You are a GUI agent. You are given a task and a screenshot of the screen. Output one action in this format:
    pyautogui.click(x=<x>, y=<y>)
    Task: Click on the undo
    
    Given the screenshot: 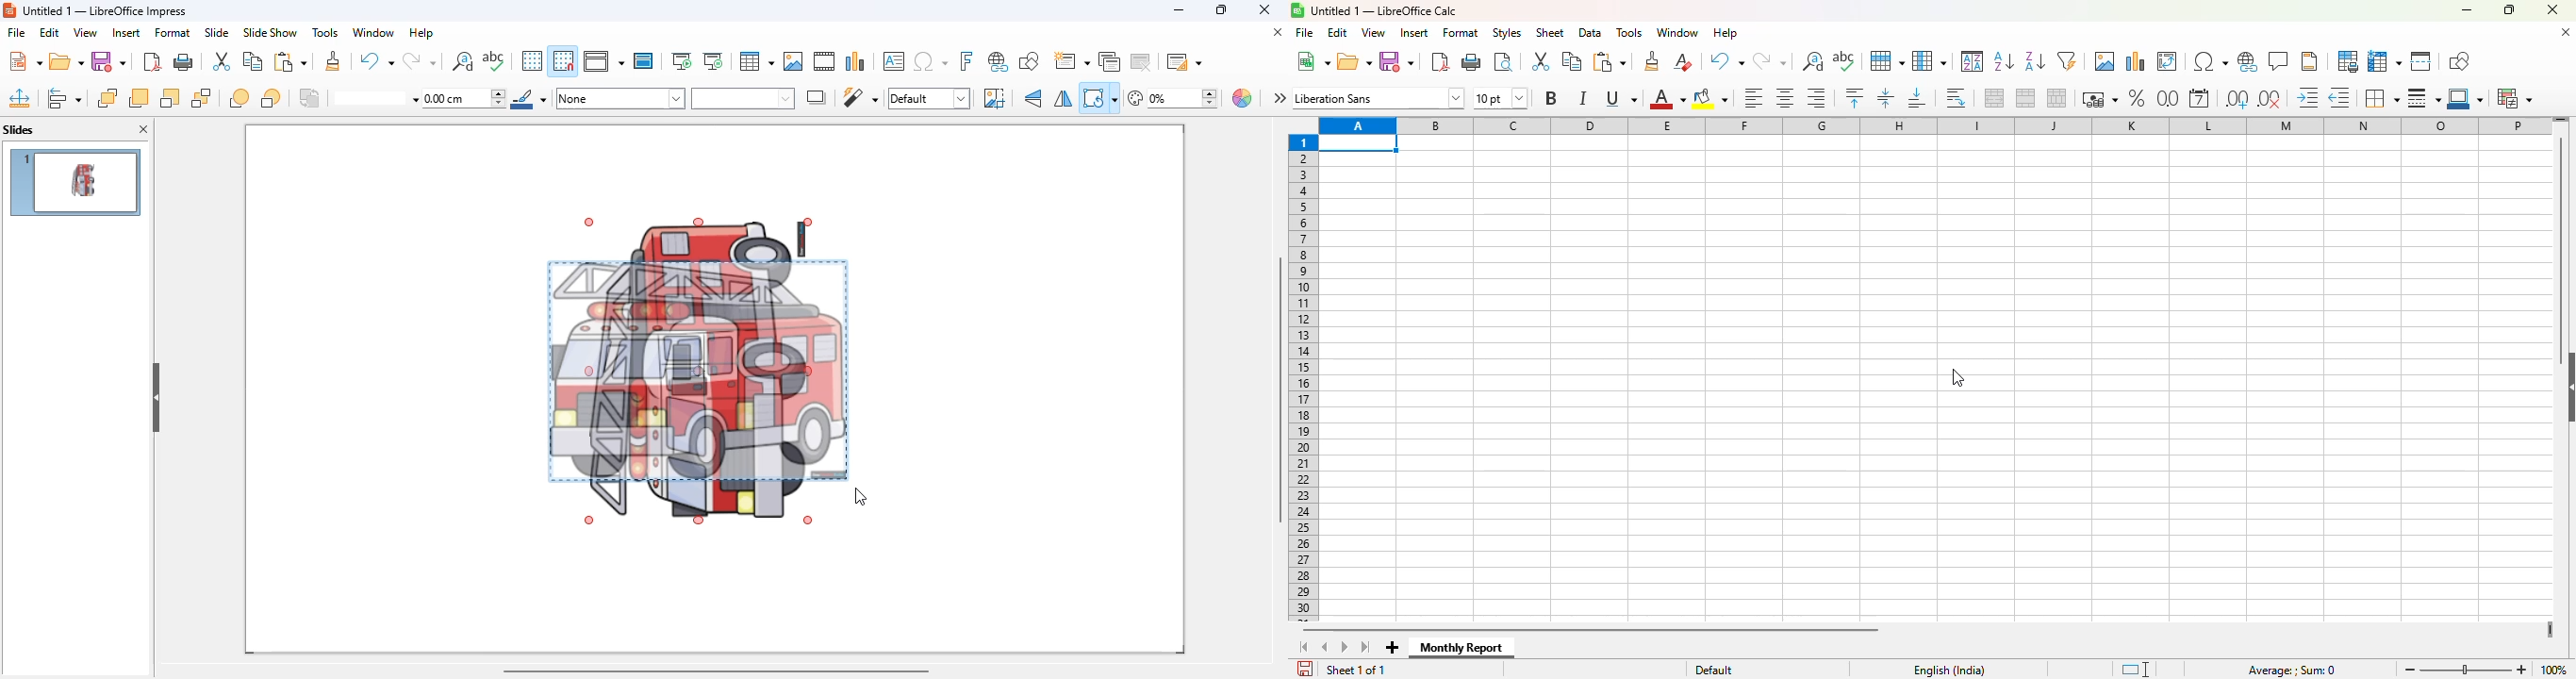 What is the action you would take?
    pyautogui.click(x=375, y=59)
    